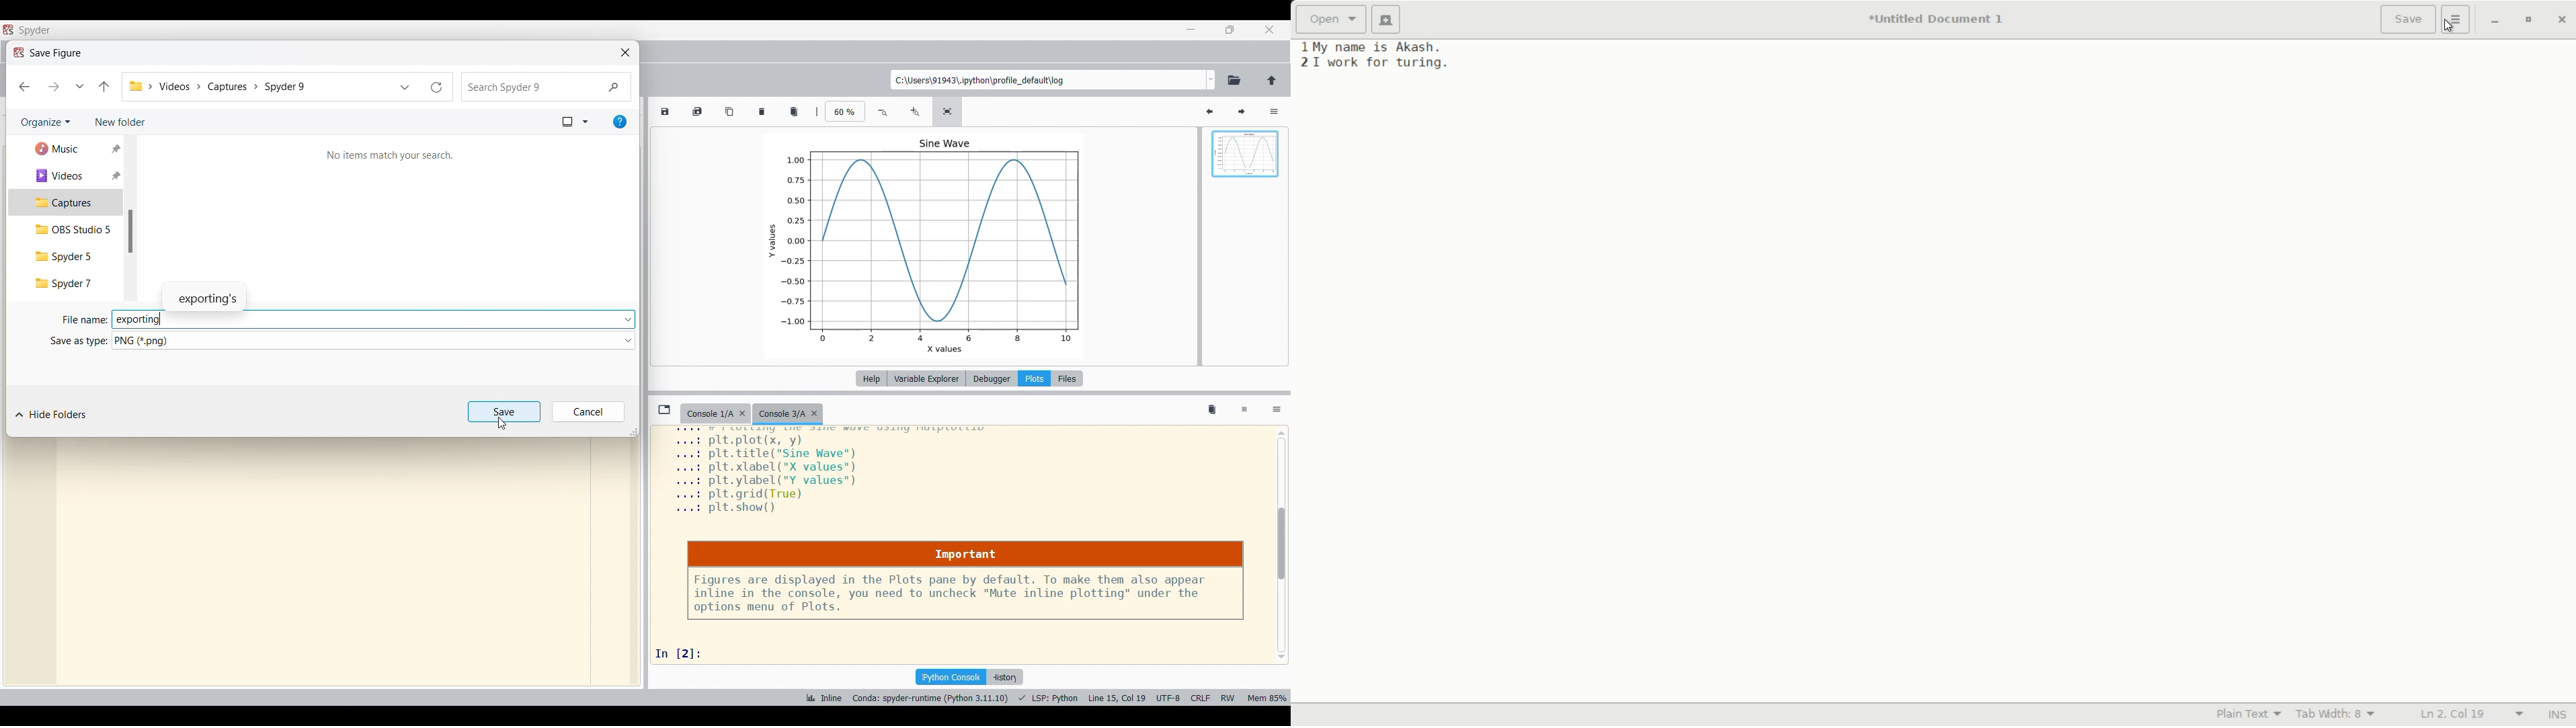 The width and height of the screenshot is (2576, 728). I want to click on Debugger, so click(992, 378).